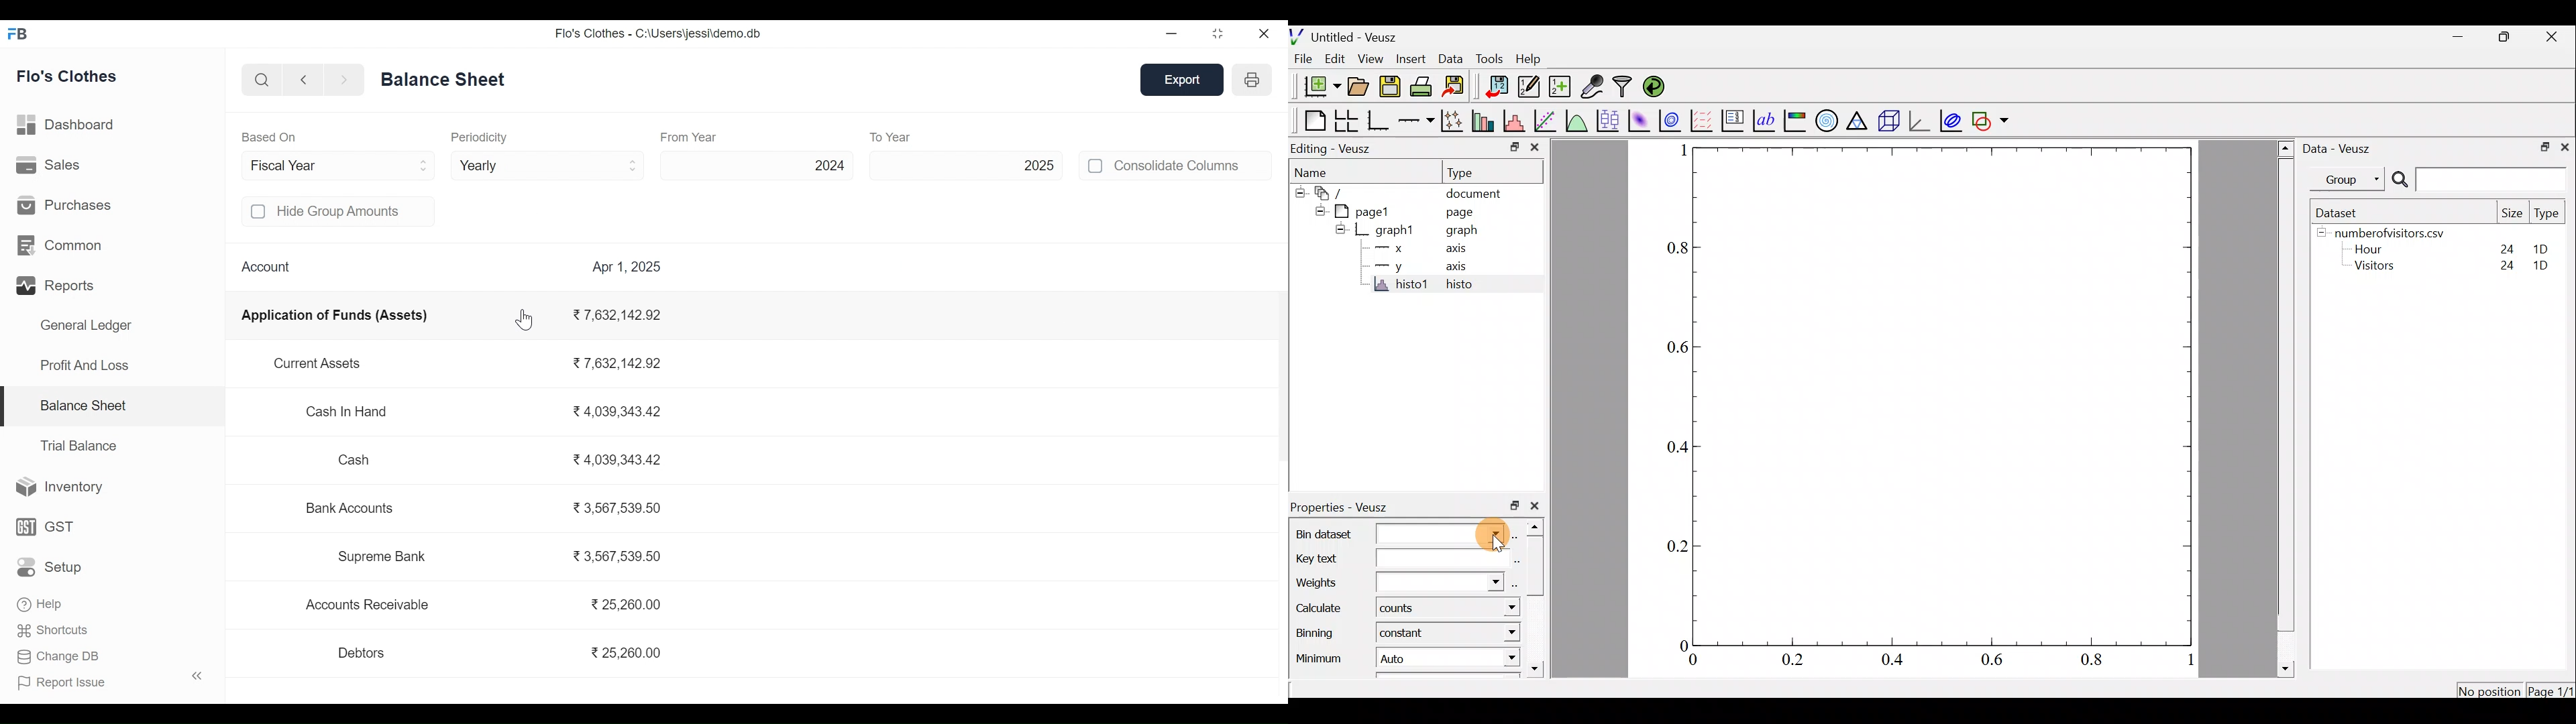  I want to click on 24, so click(2504, 266).